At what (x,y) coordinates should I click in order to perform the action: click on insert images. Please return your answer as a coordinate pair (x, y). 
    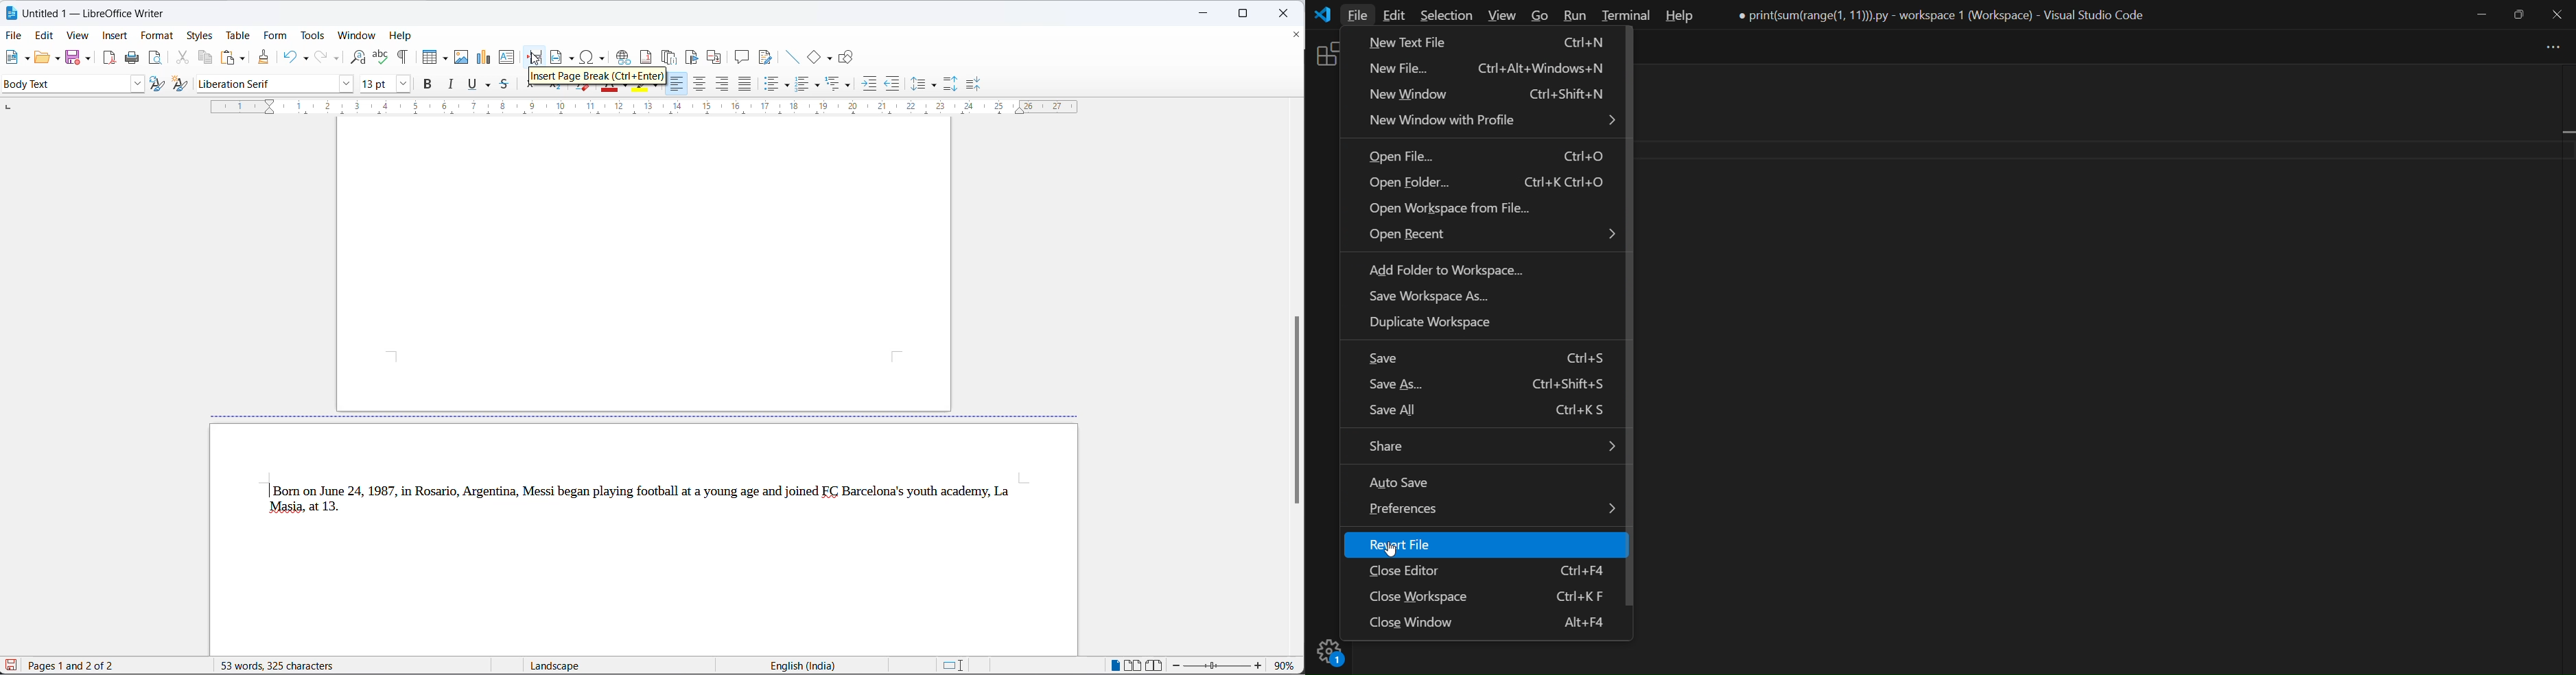
    Looking at the image, I should click on (462, 58).